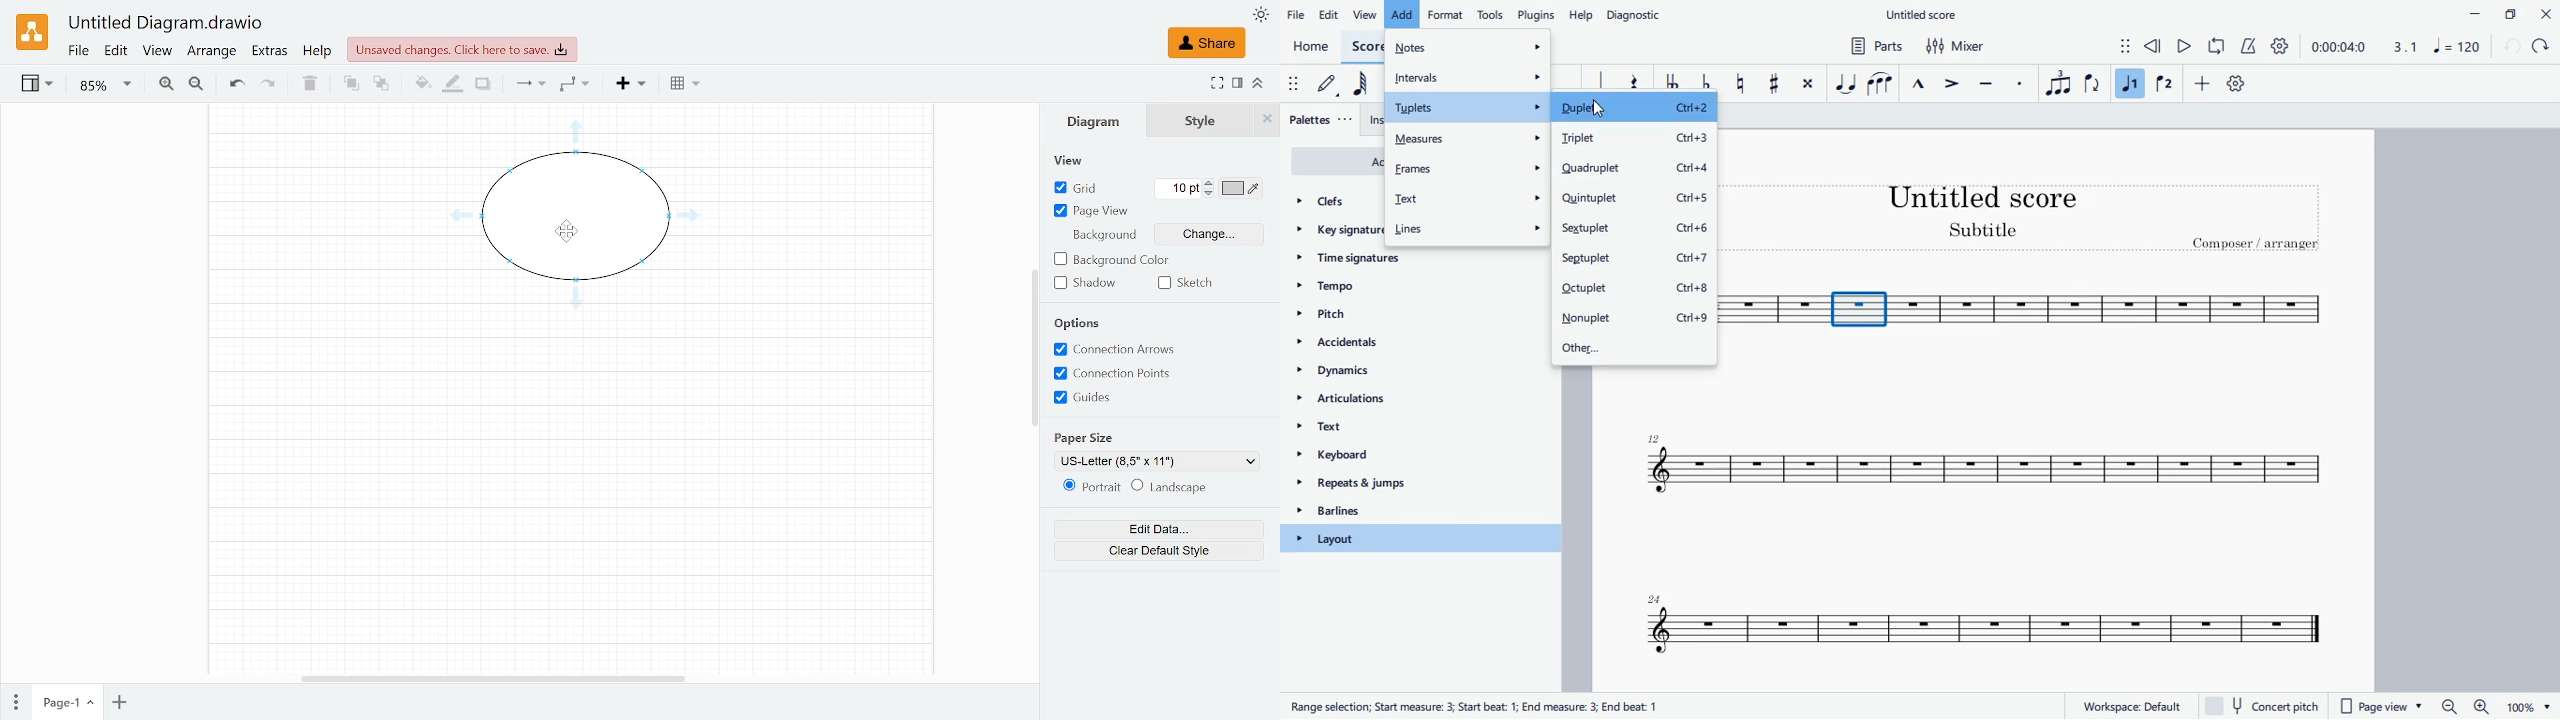  Describe the element at coordinates (485, 83) in the screenshot. I see `Shadow` at that location.